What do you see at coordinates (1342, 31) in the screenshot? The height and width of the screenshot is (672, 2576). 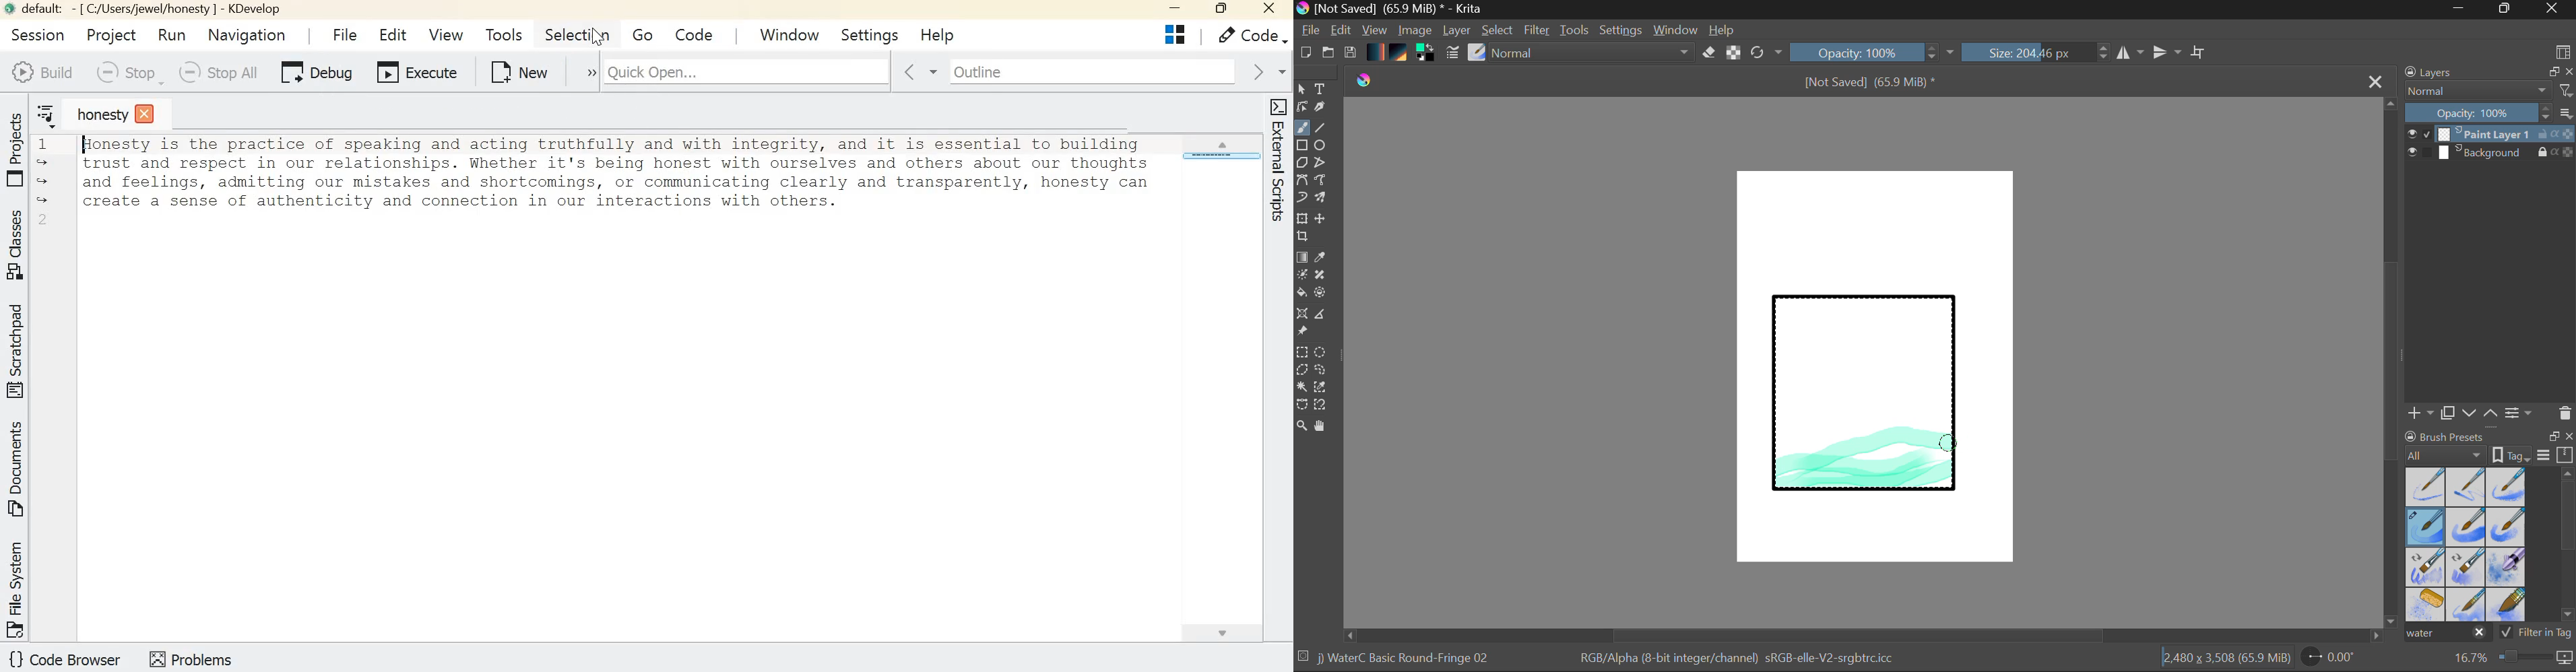 I see `Edit` at bounding box center [1342, 31].